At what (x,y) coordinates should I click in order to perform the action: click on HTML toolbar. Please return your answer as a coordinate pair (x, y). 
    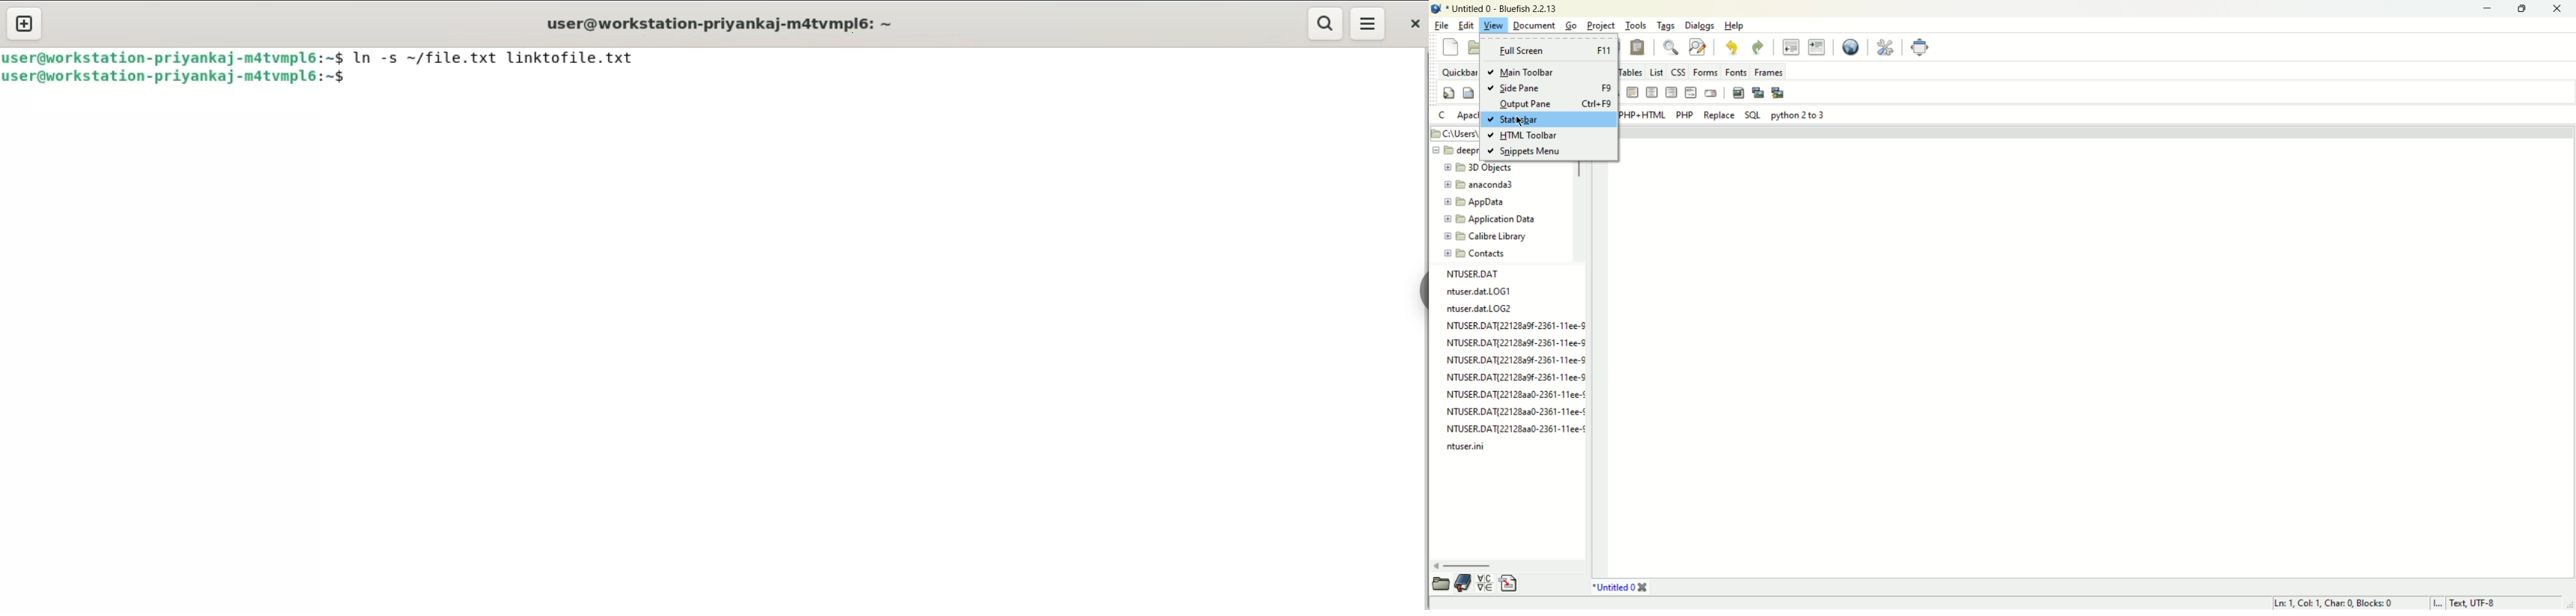
    Looking at the image, I should click on (1535, 135).